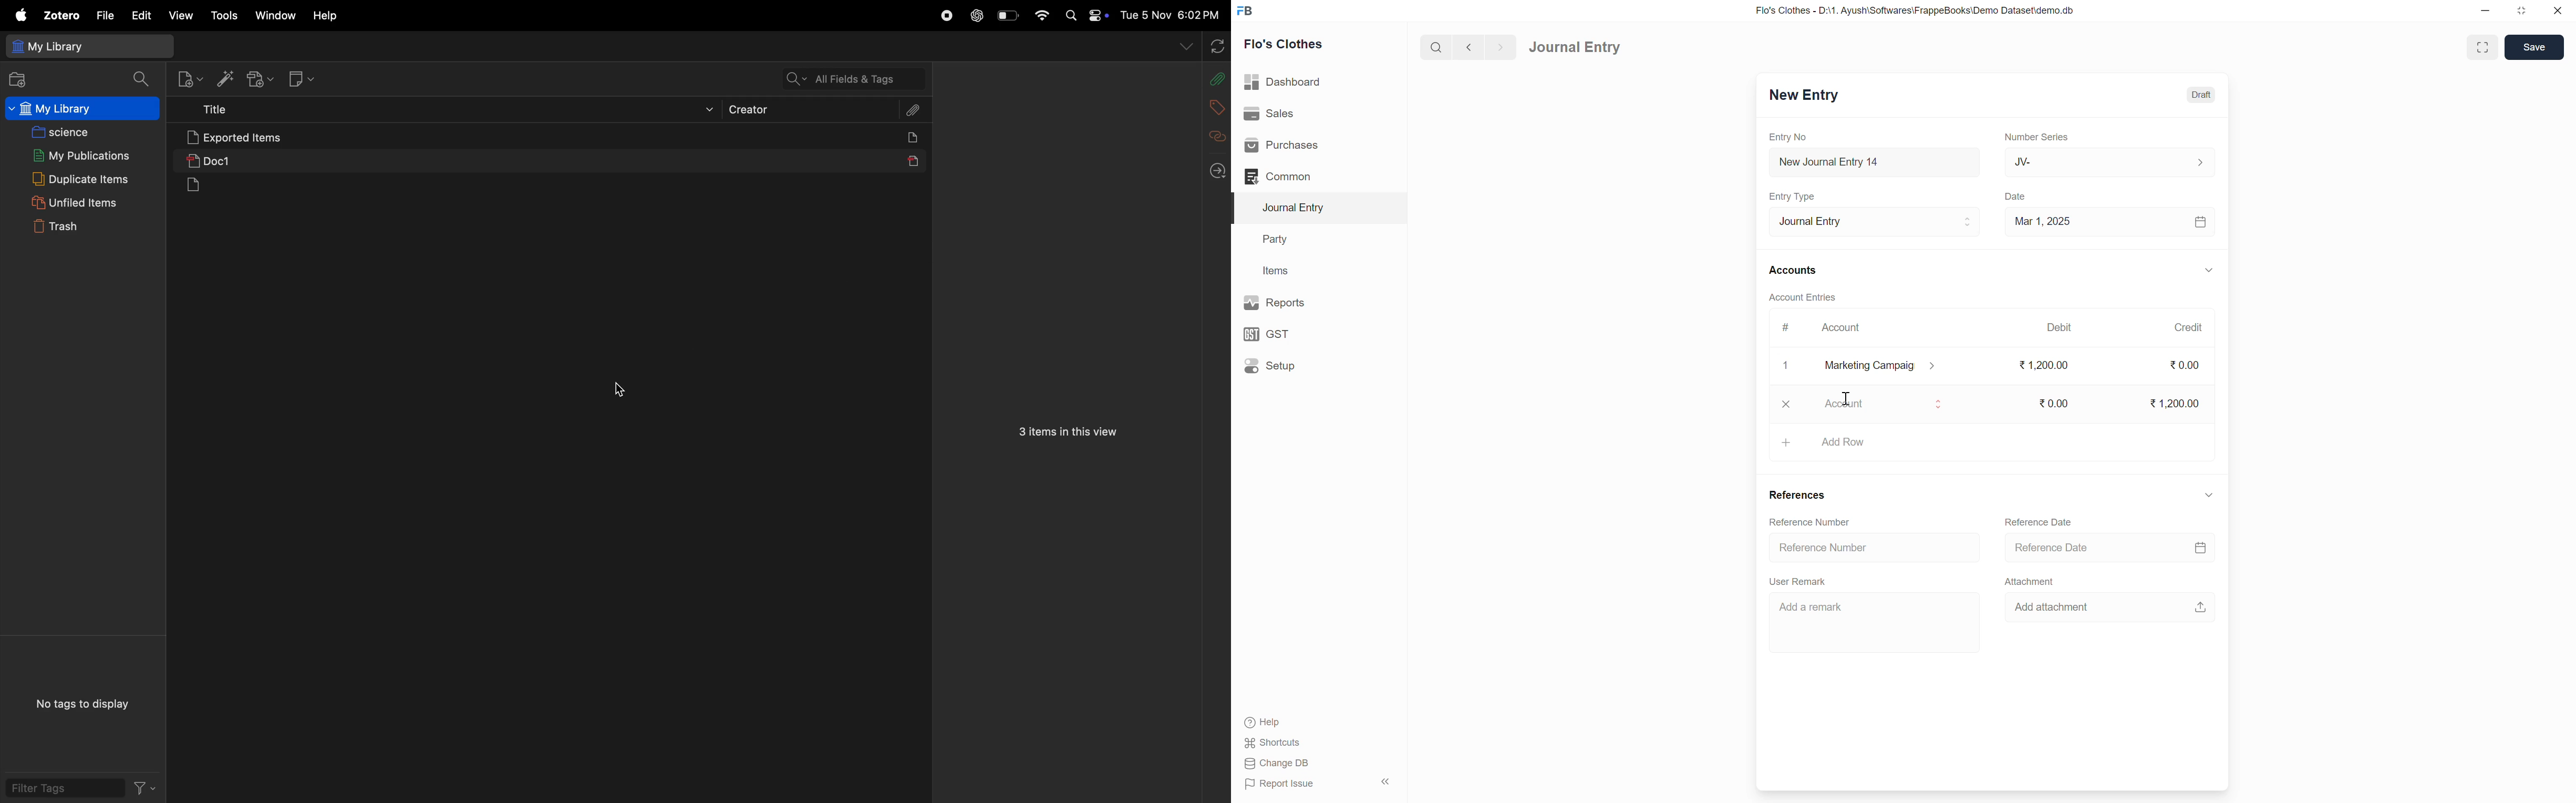 This screenshot has height=812, width=2576. I want to click on Add attachment, so click(2061, 606).